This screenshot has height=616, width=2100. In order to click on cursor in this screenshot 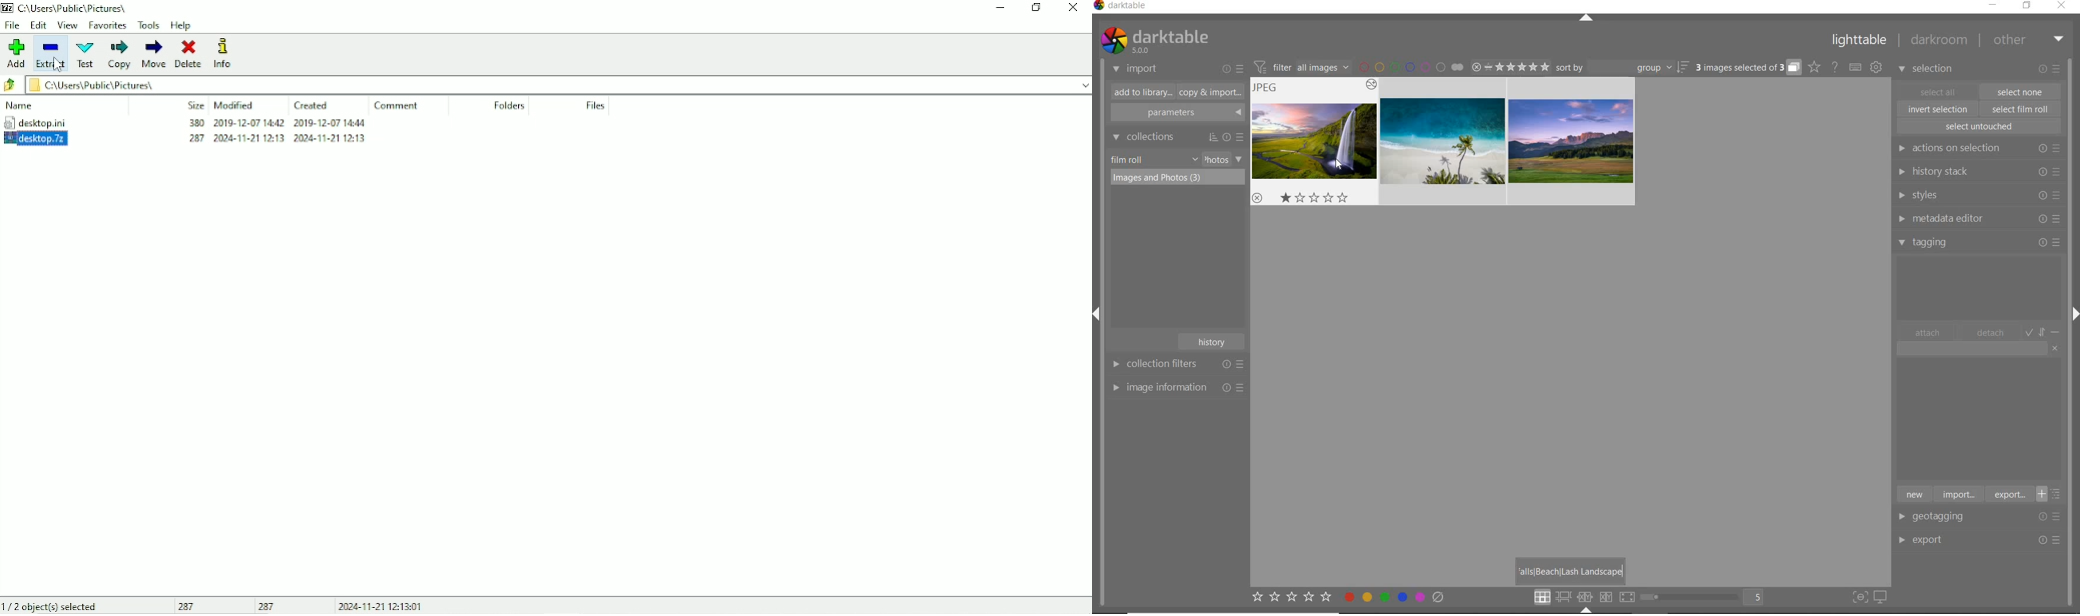, I will do `click(1336, 166)`.